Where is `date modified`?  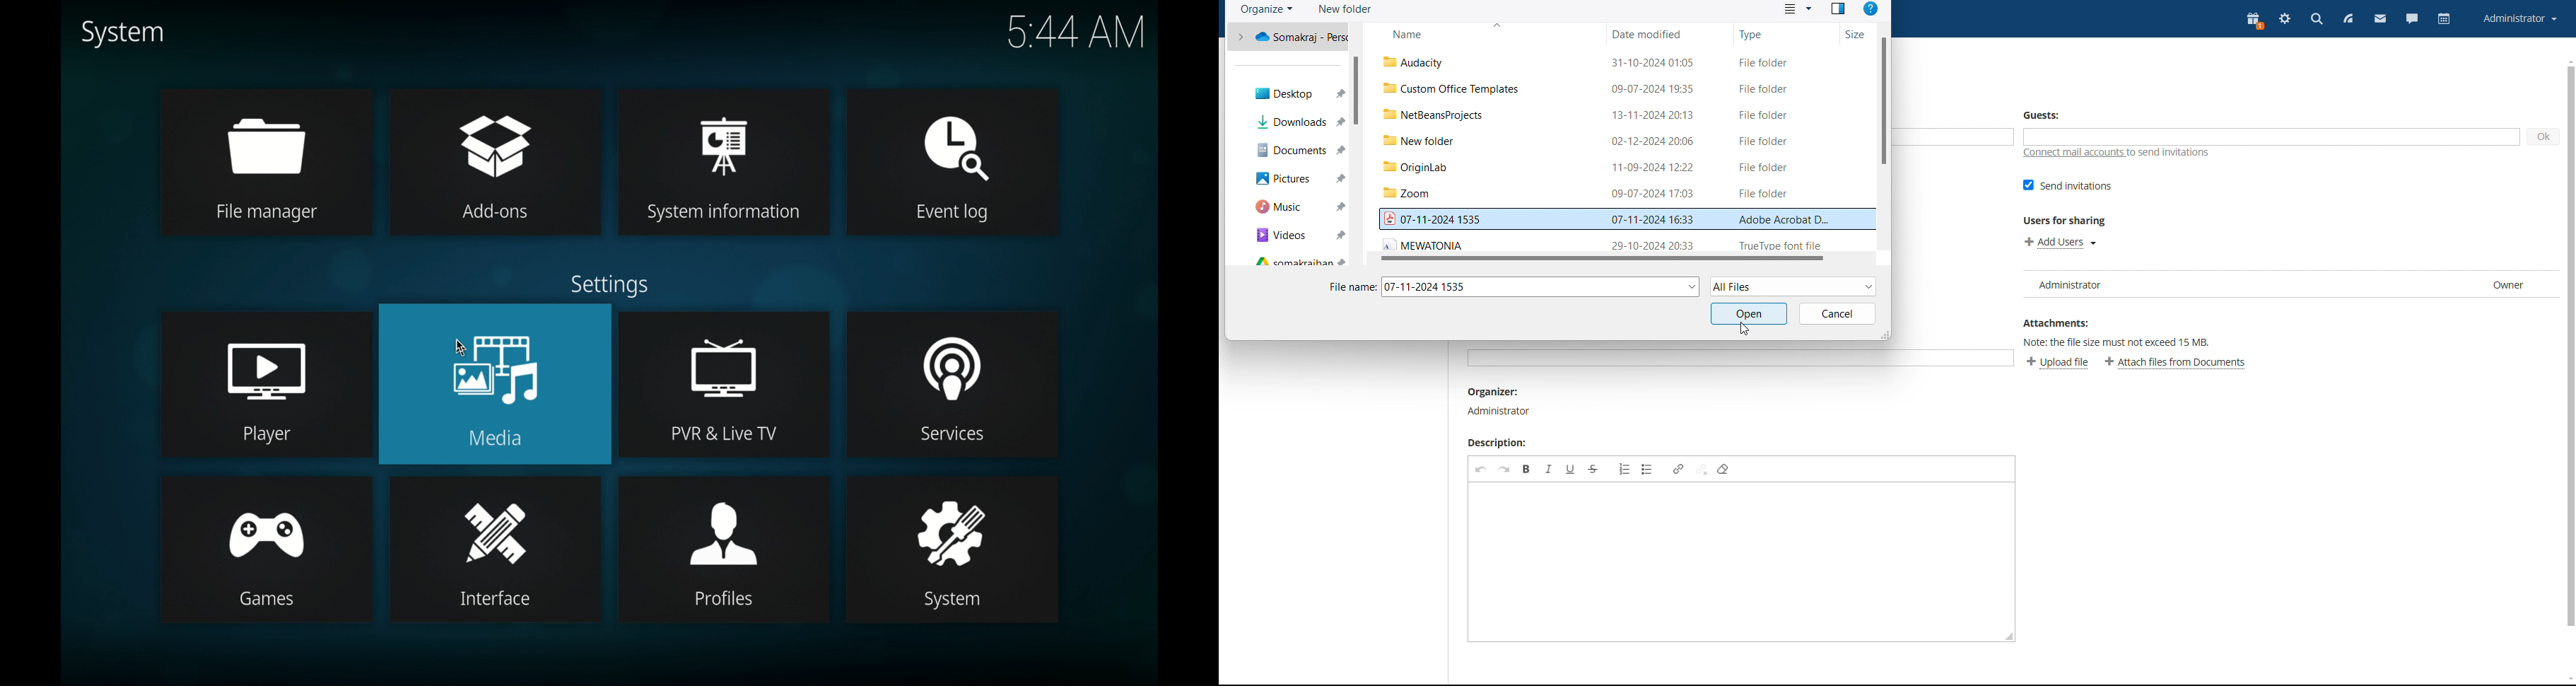 date modified is located at coordinates (1668, 33).